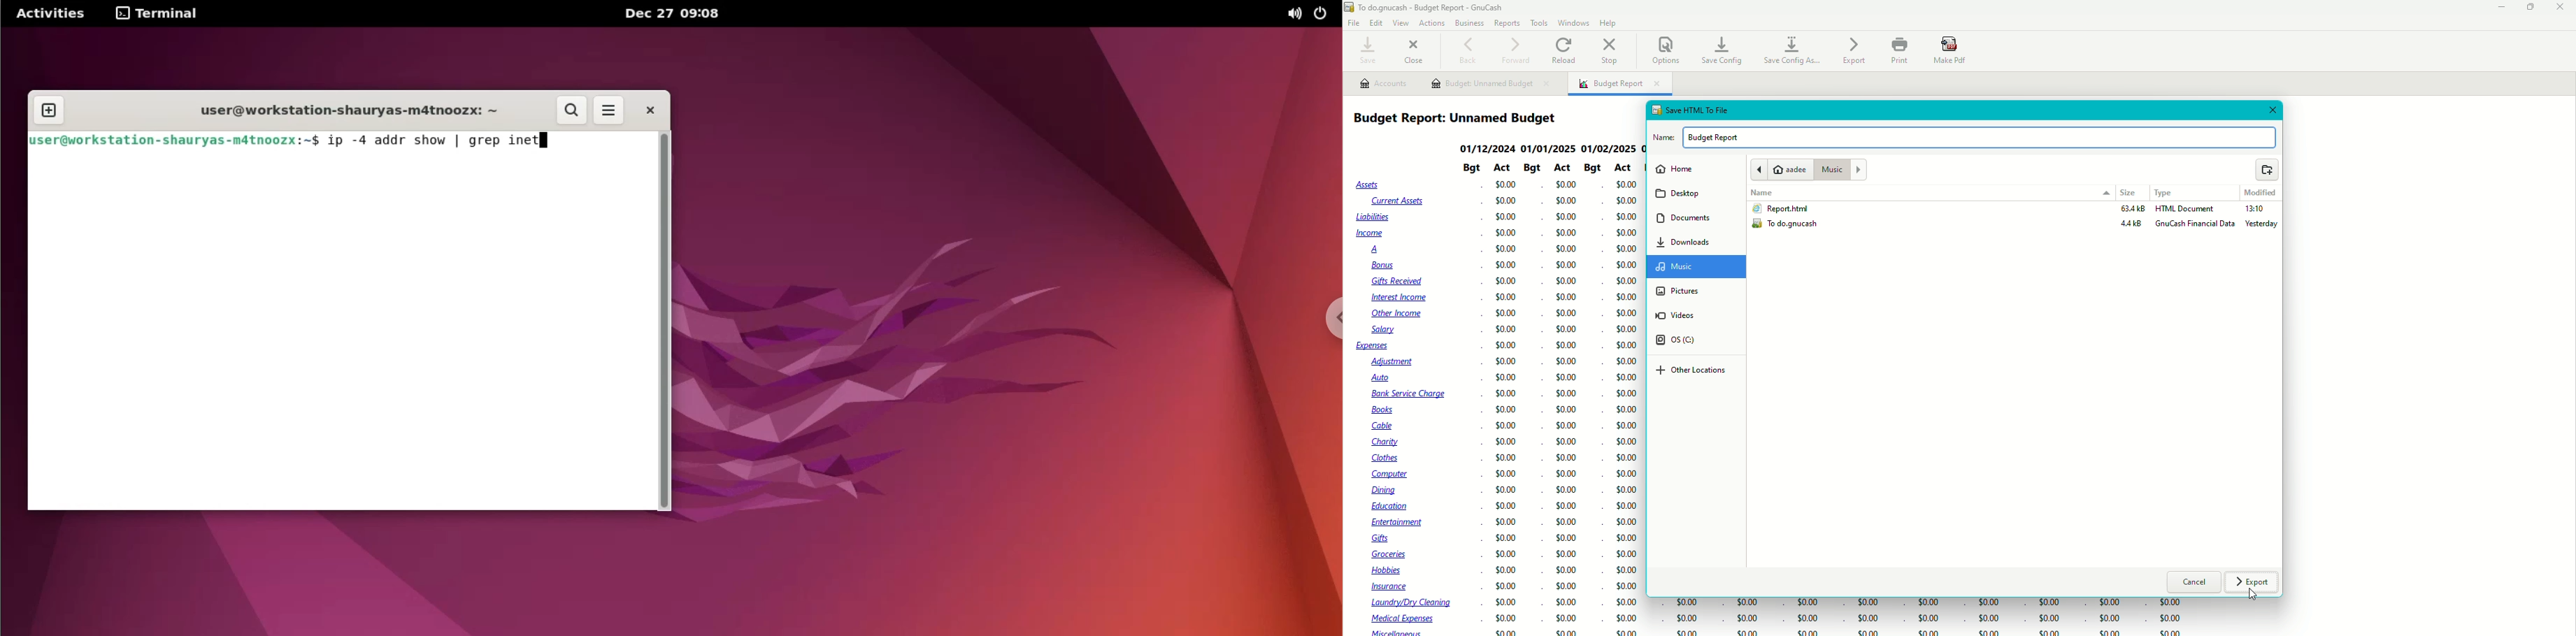 This screenshot has width=2576, height=644. I want to click on Reports, so click(1507, 23).